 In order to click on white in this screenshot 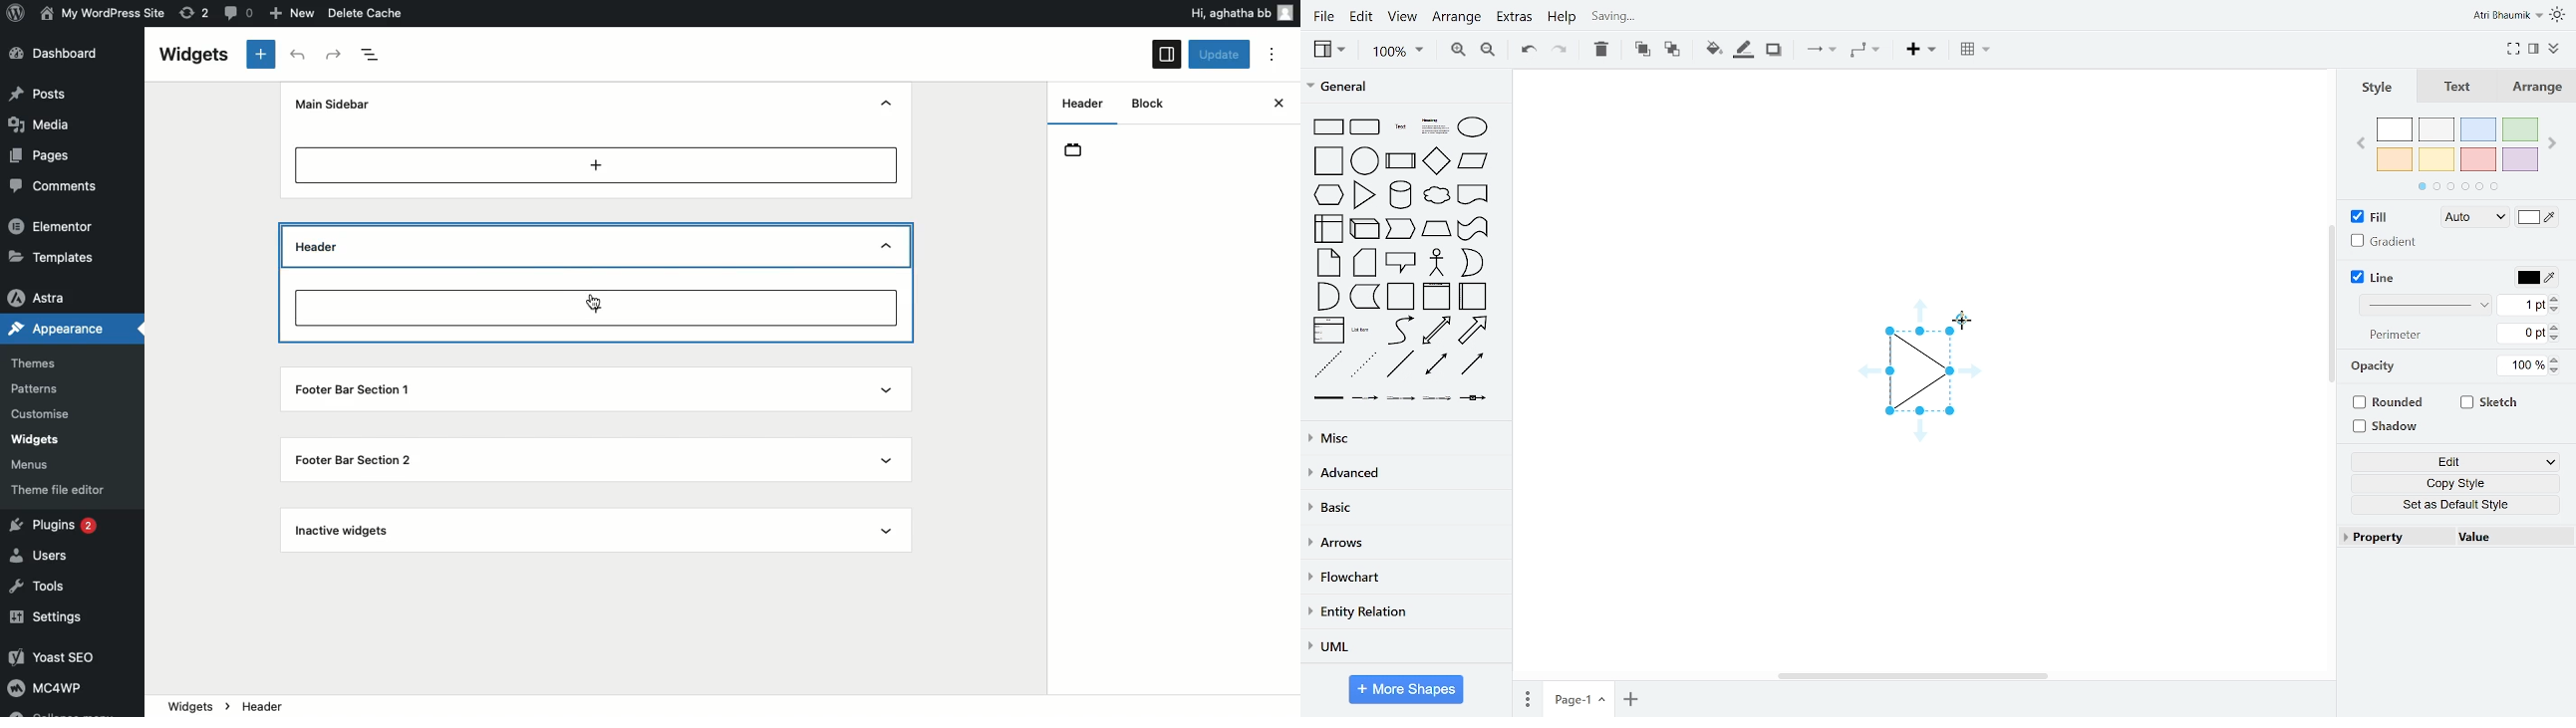, I will do `click(2396, 129)`.